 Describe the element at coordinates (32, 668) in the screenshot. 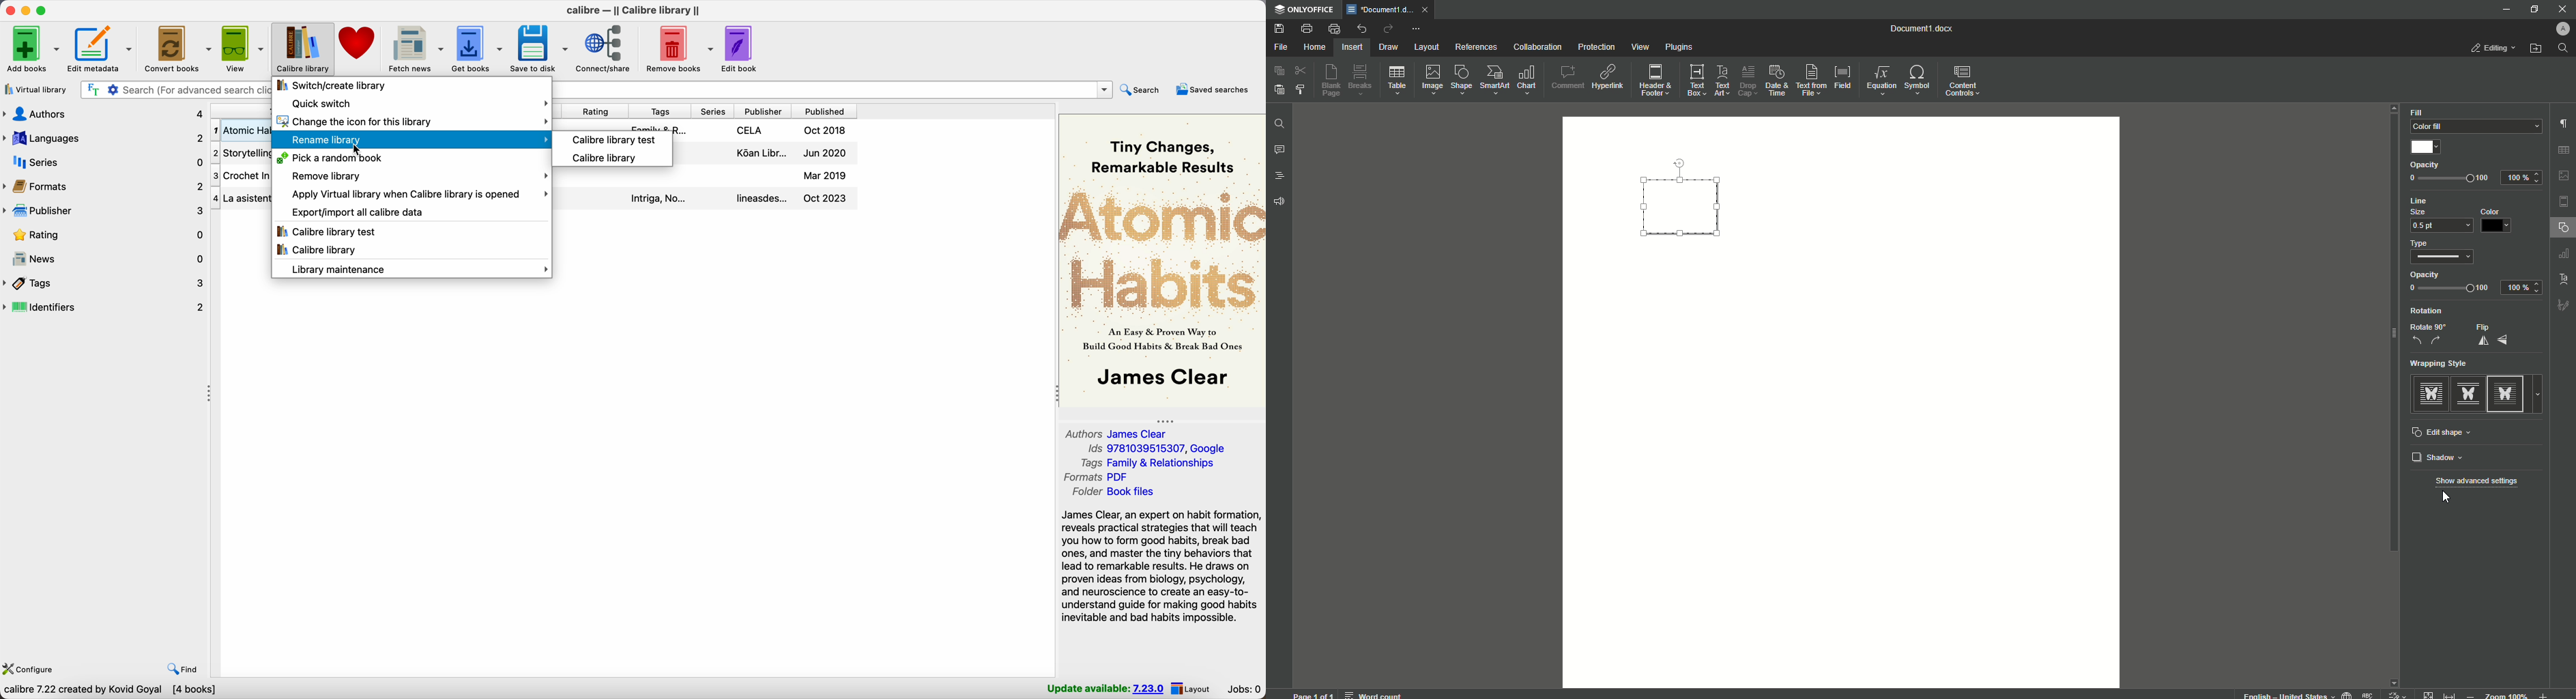

I see `configure` at that location.